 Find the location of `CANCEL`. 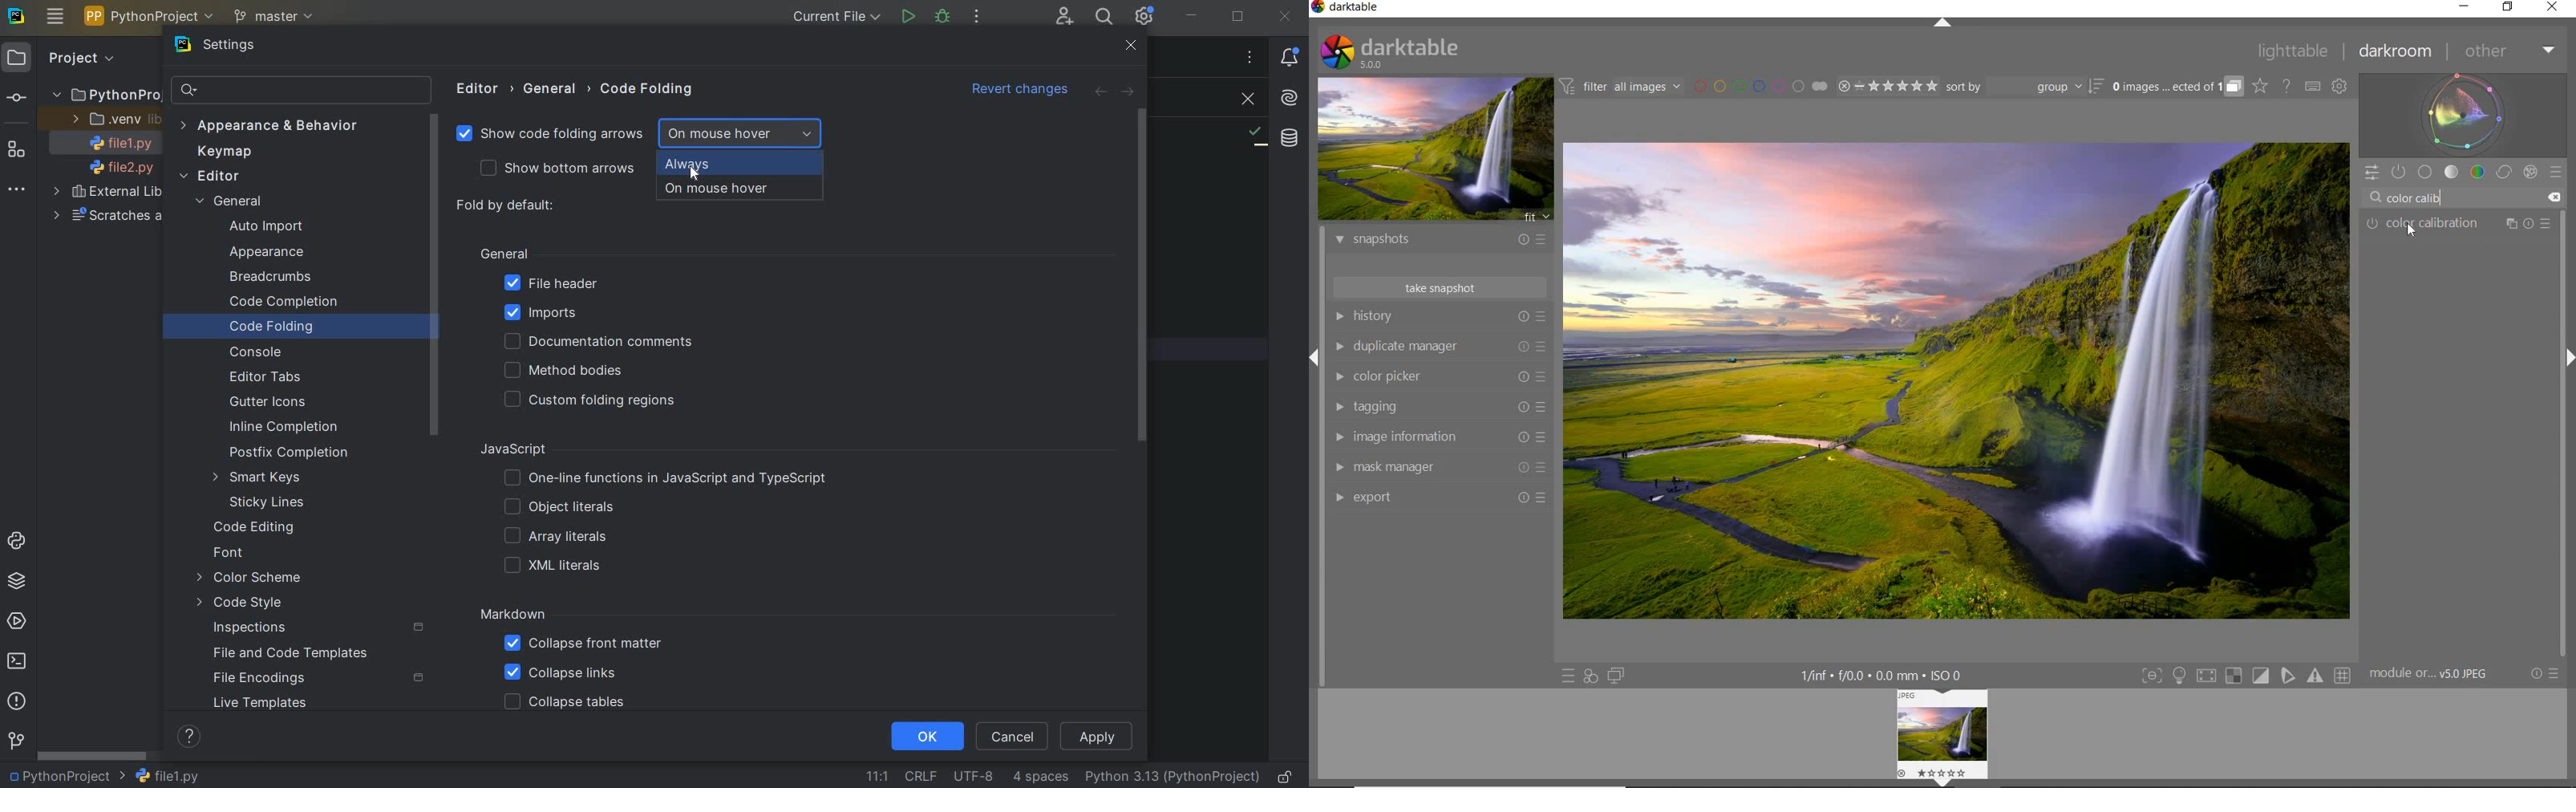

CANCEL is located at coordinates (1015, 735).